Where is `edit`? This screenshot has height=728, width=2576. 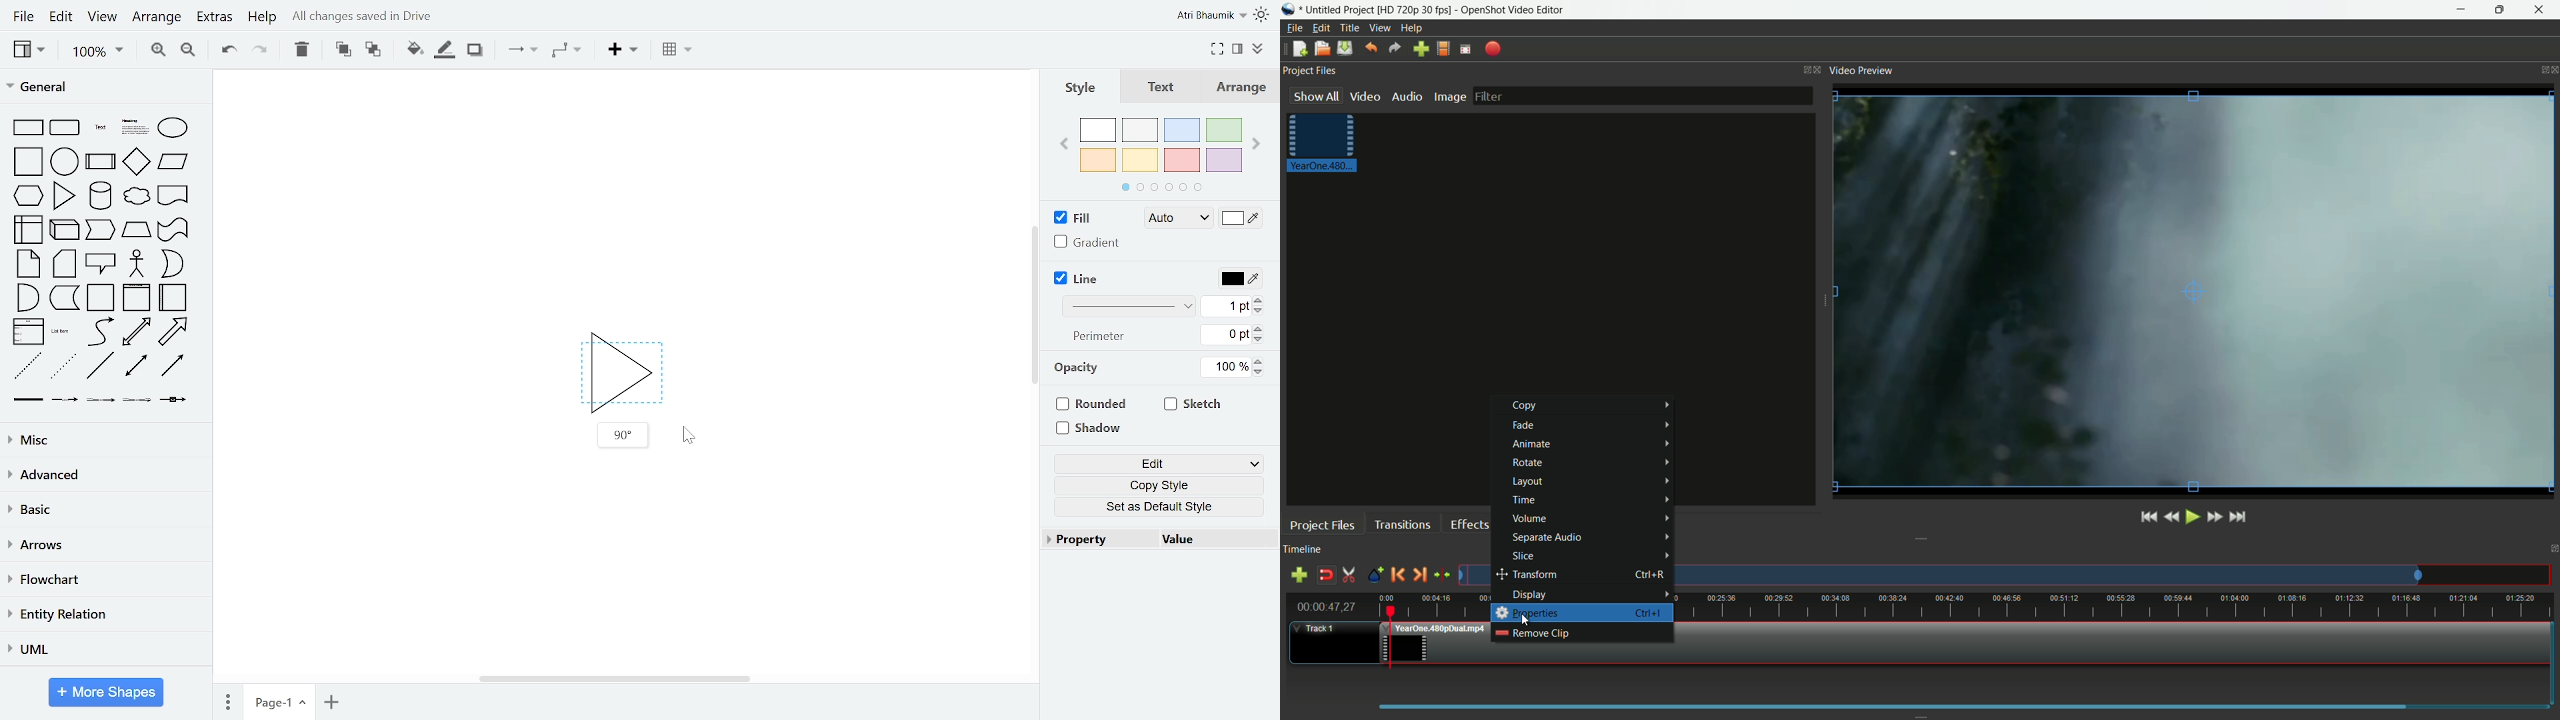
edit is located at coordinates (62, 17).